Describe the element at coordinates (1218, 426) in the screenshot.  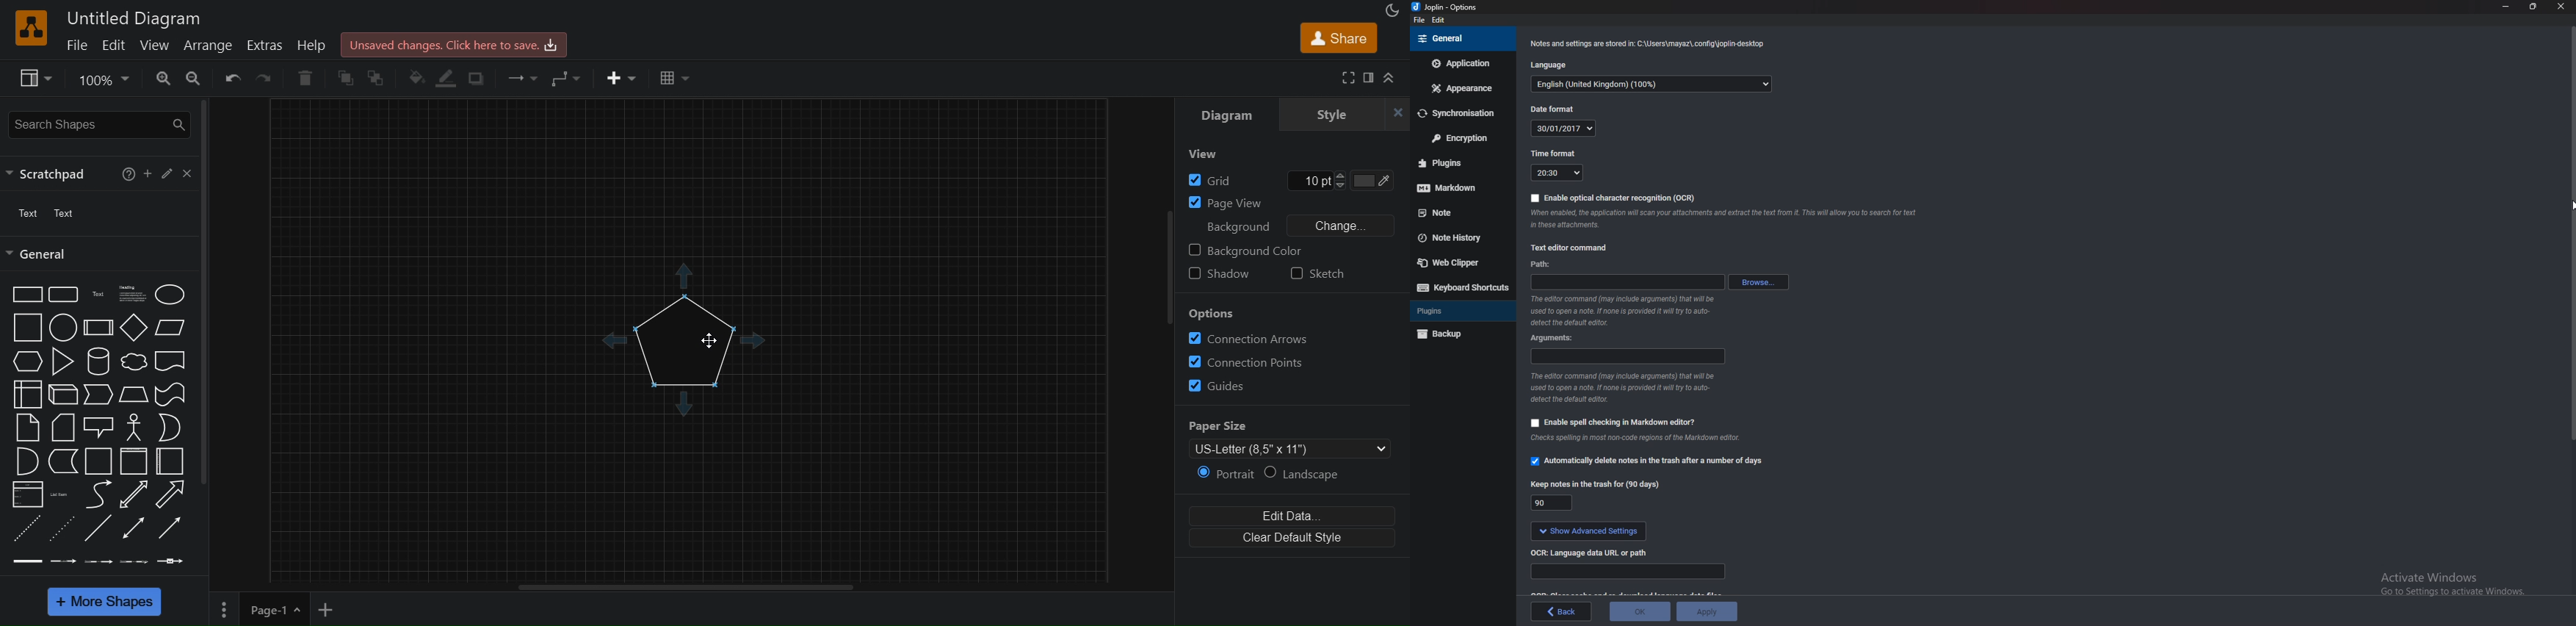
I see `paper size` at that location.